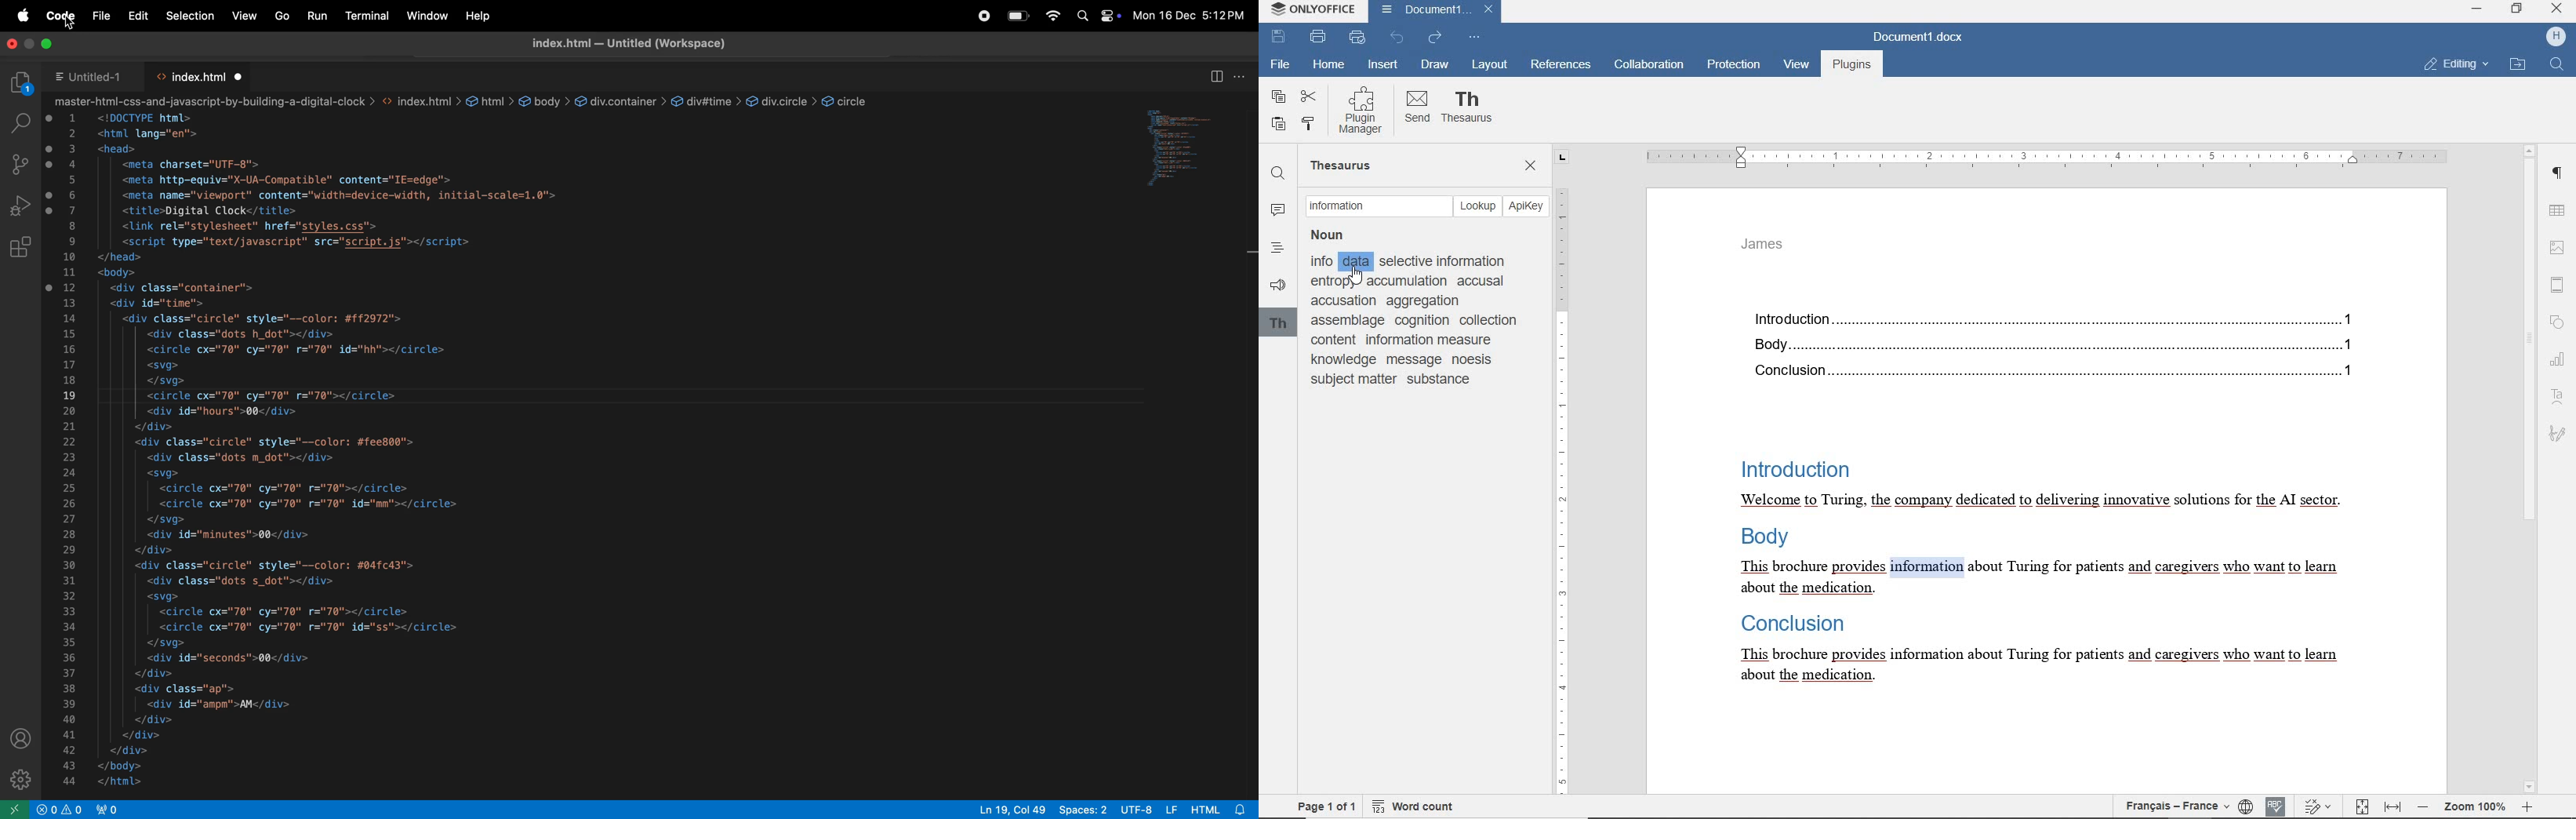 The width and height of the screenshot is (2576, 840). What do you see at coordinates (2041, 155) in the screenshot?
I see `RULER` at bounding box center [2041, 155].